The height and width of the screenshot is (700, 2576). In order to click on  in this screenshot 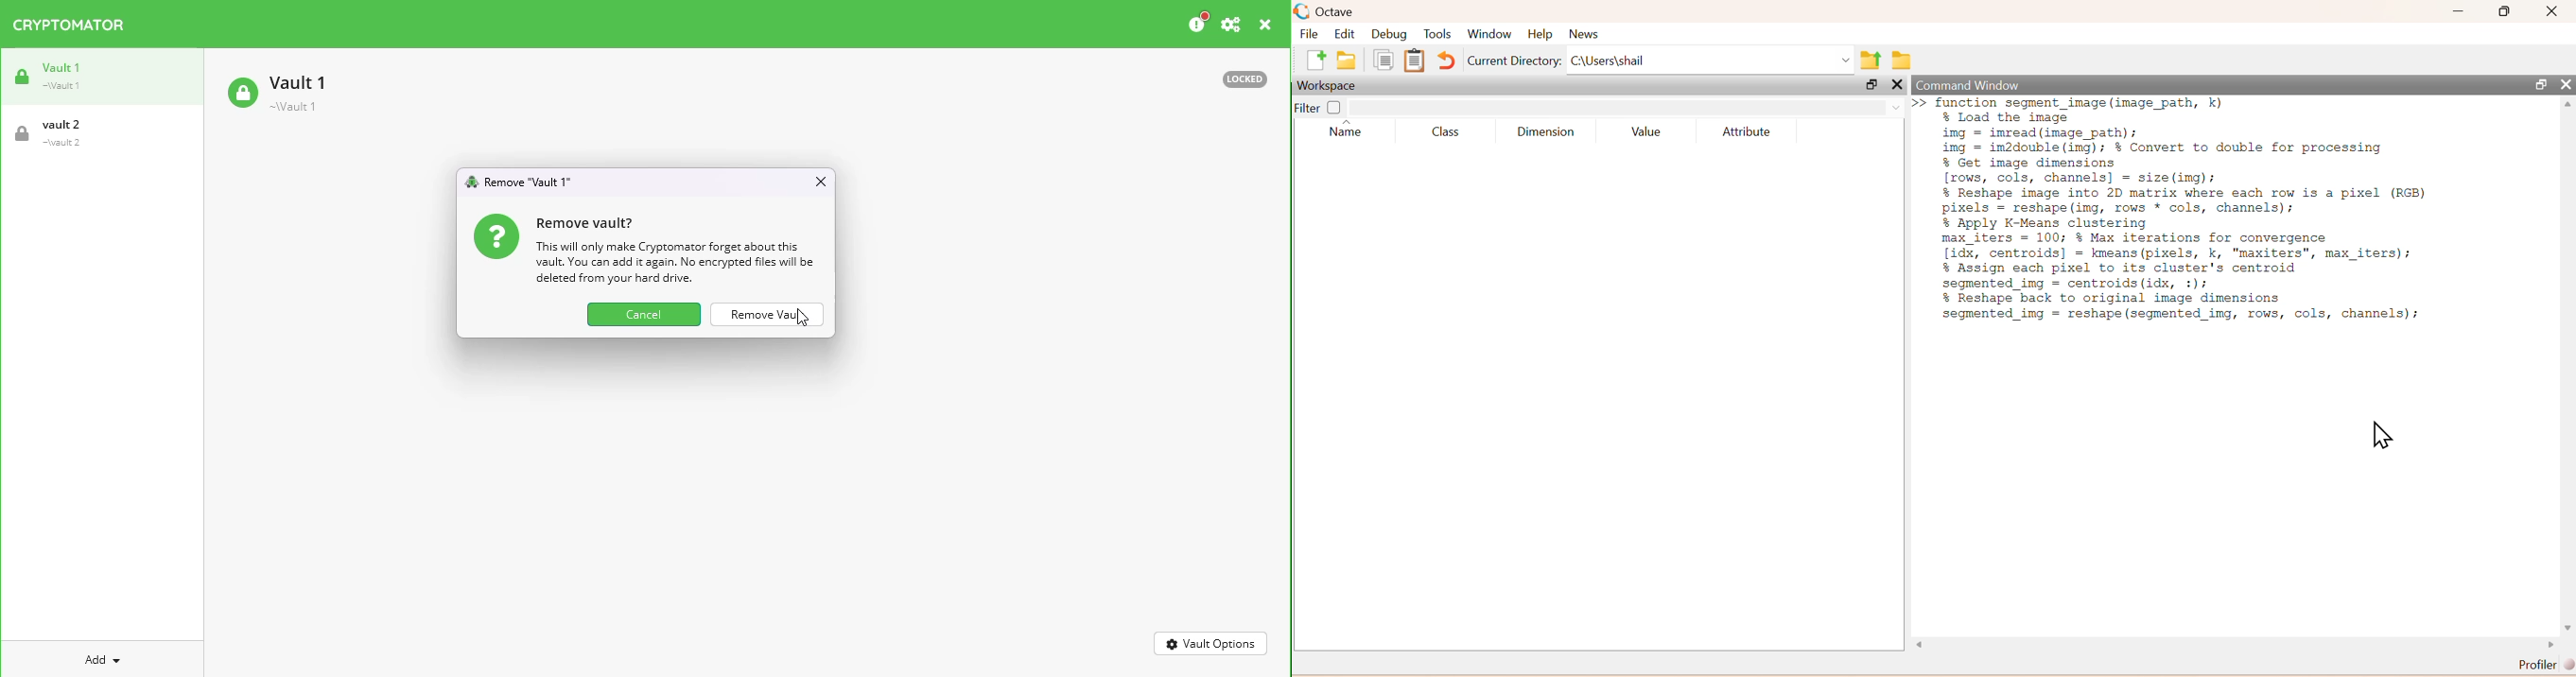, I will do `click(1897, 84)`.